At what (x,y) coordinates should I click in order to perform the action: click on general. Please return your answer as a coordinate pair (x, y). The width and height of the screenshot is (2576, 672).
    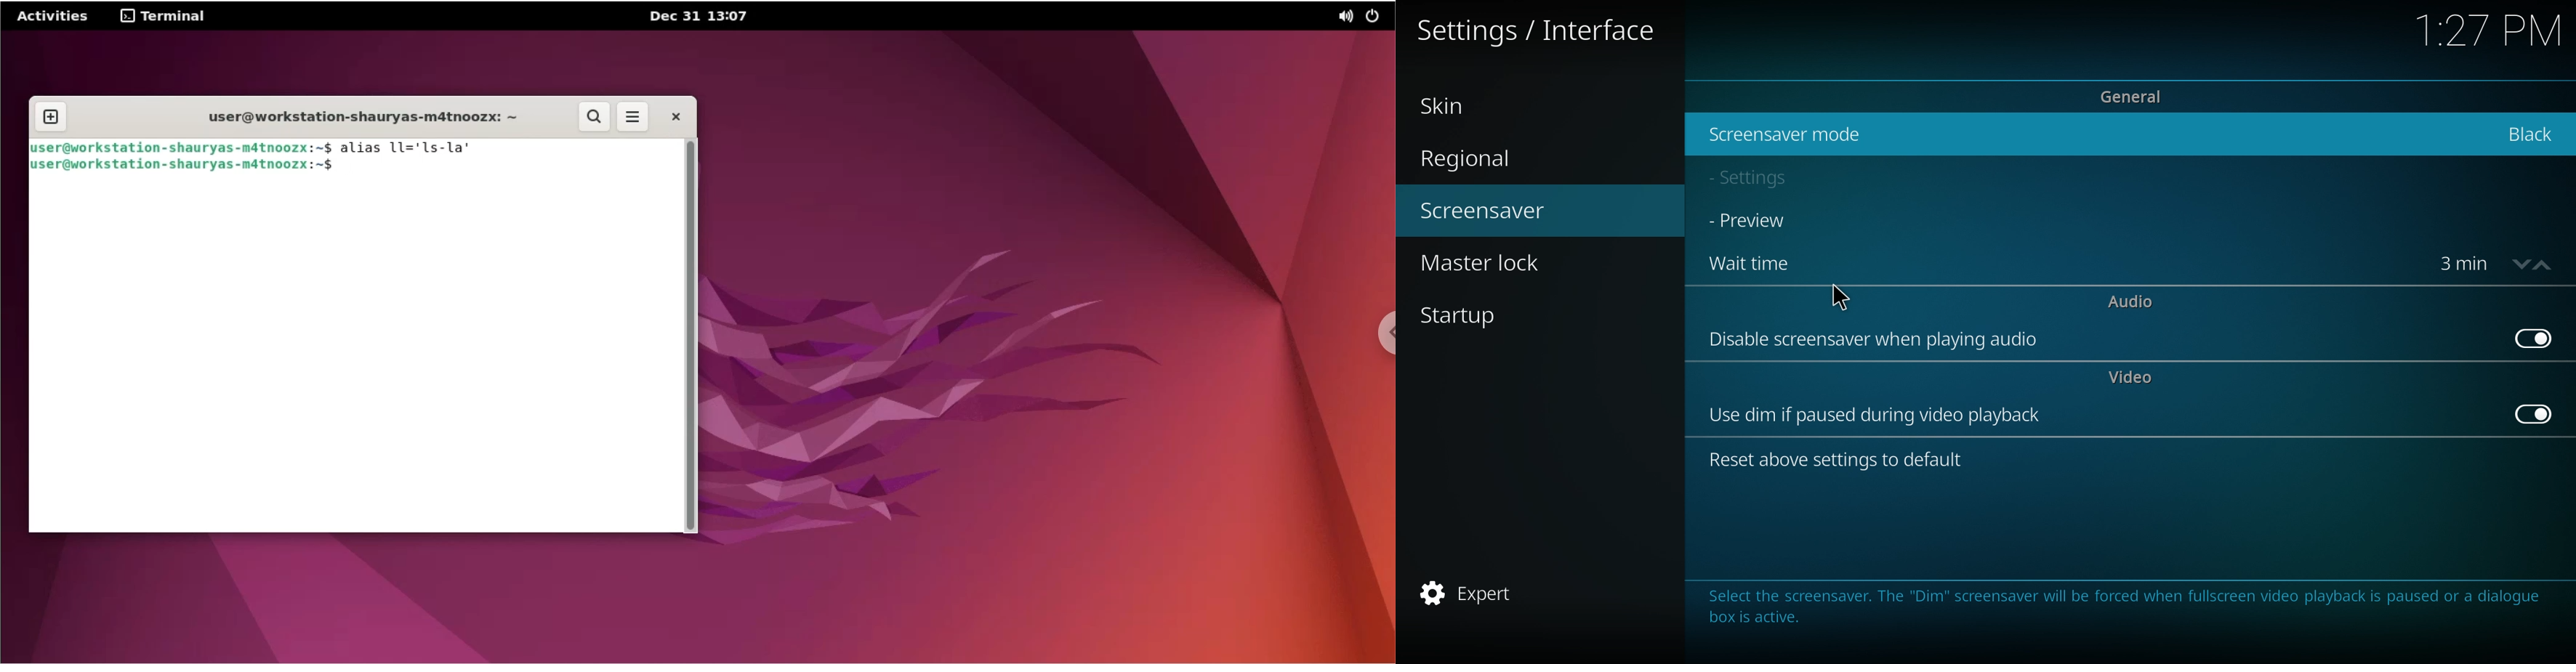
    Looking at the image, I should click on (2138, 97).